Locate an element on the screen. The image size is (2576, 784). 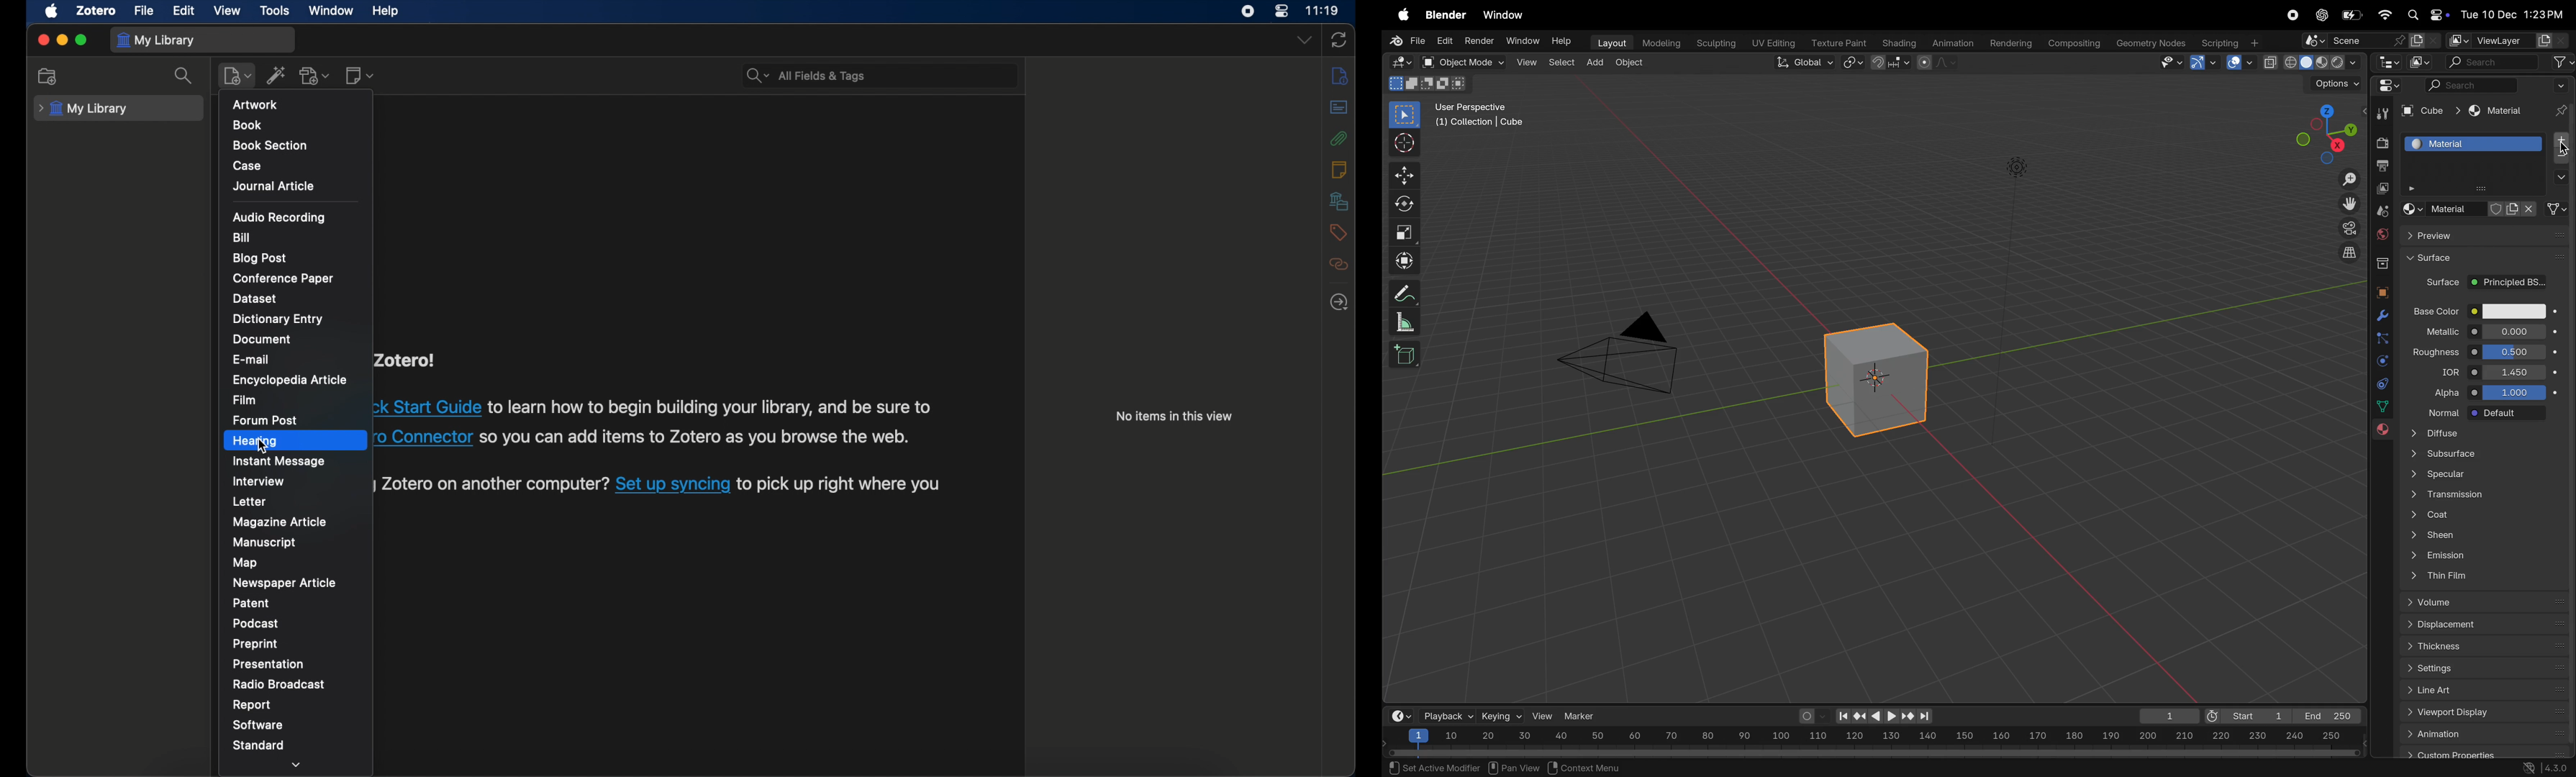
pan view is located at coordinates (1514, 766).